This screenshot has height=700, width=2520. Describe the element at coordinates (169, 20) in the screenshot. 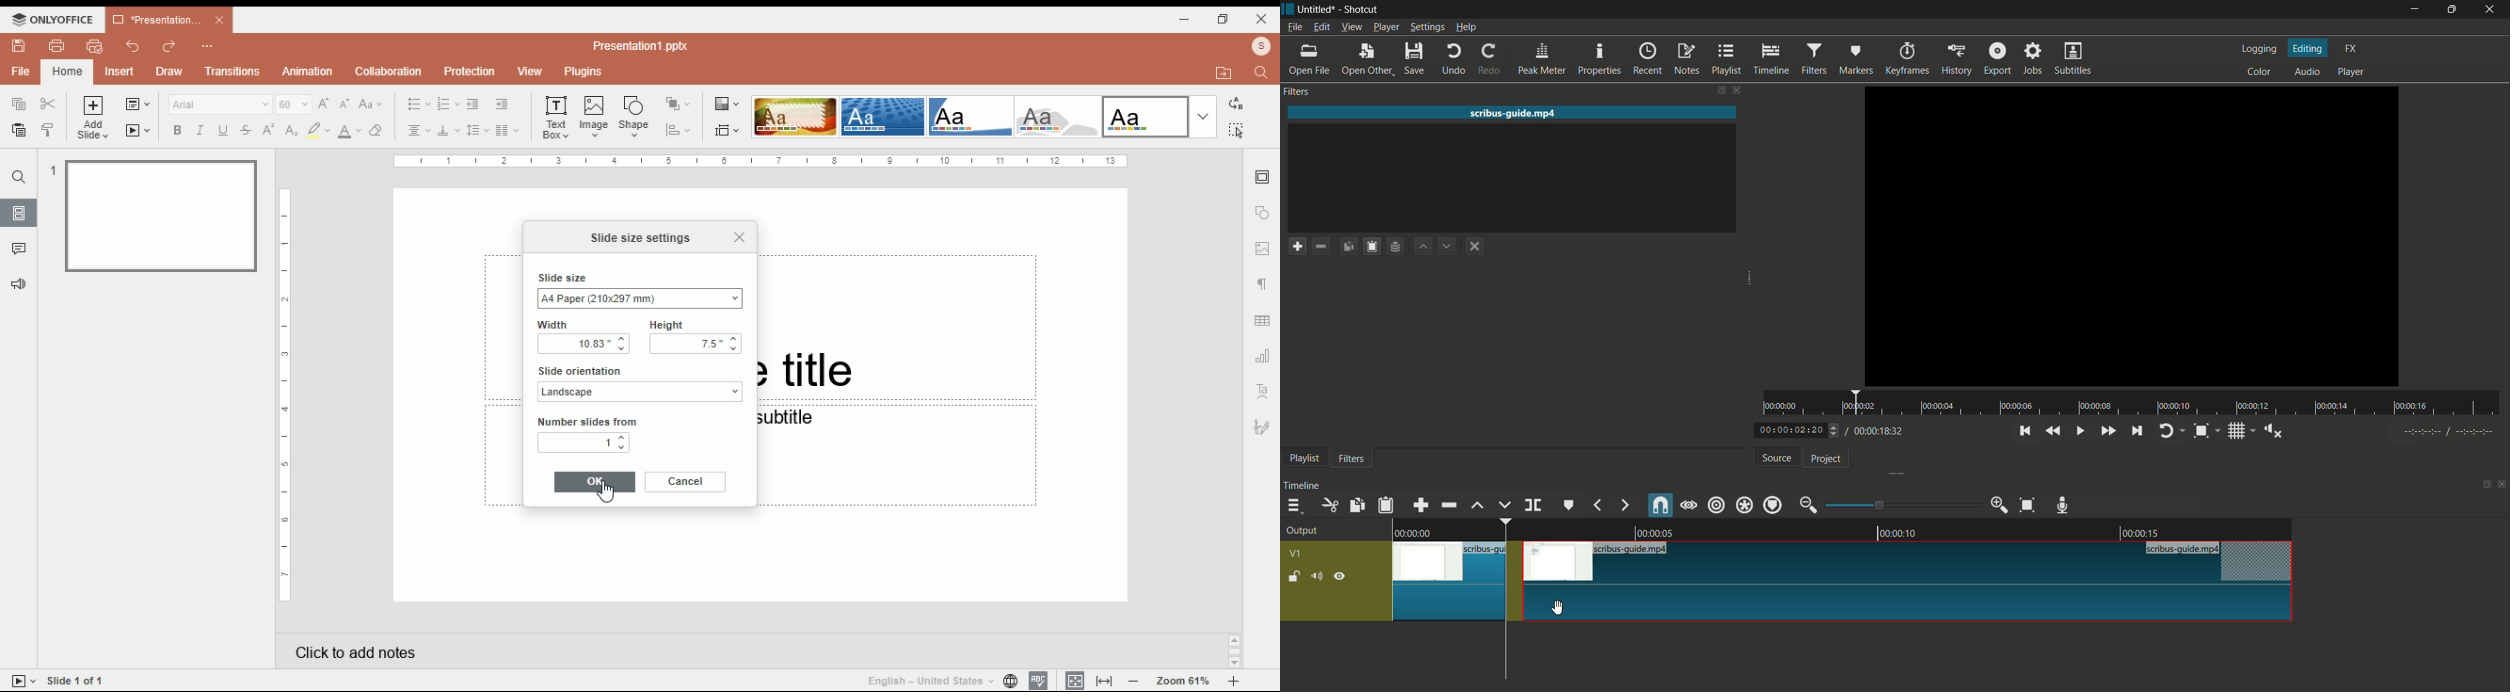

I see `*Presentation1` at that location.